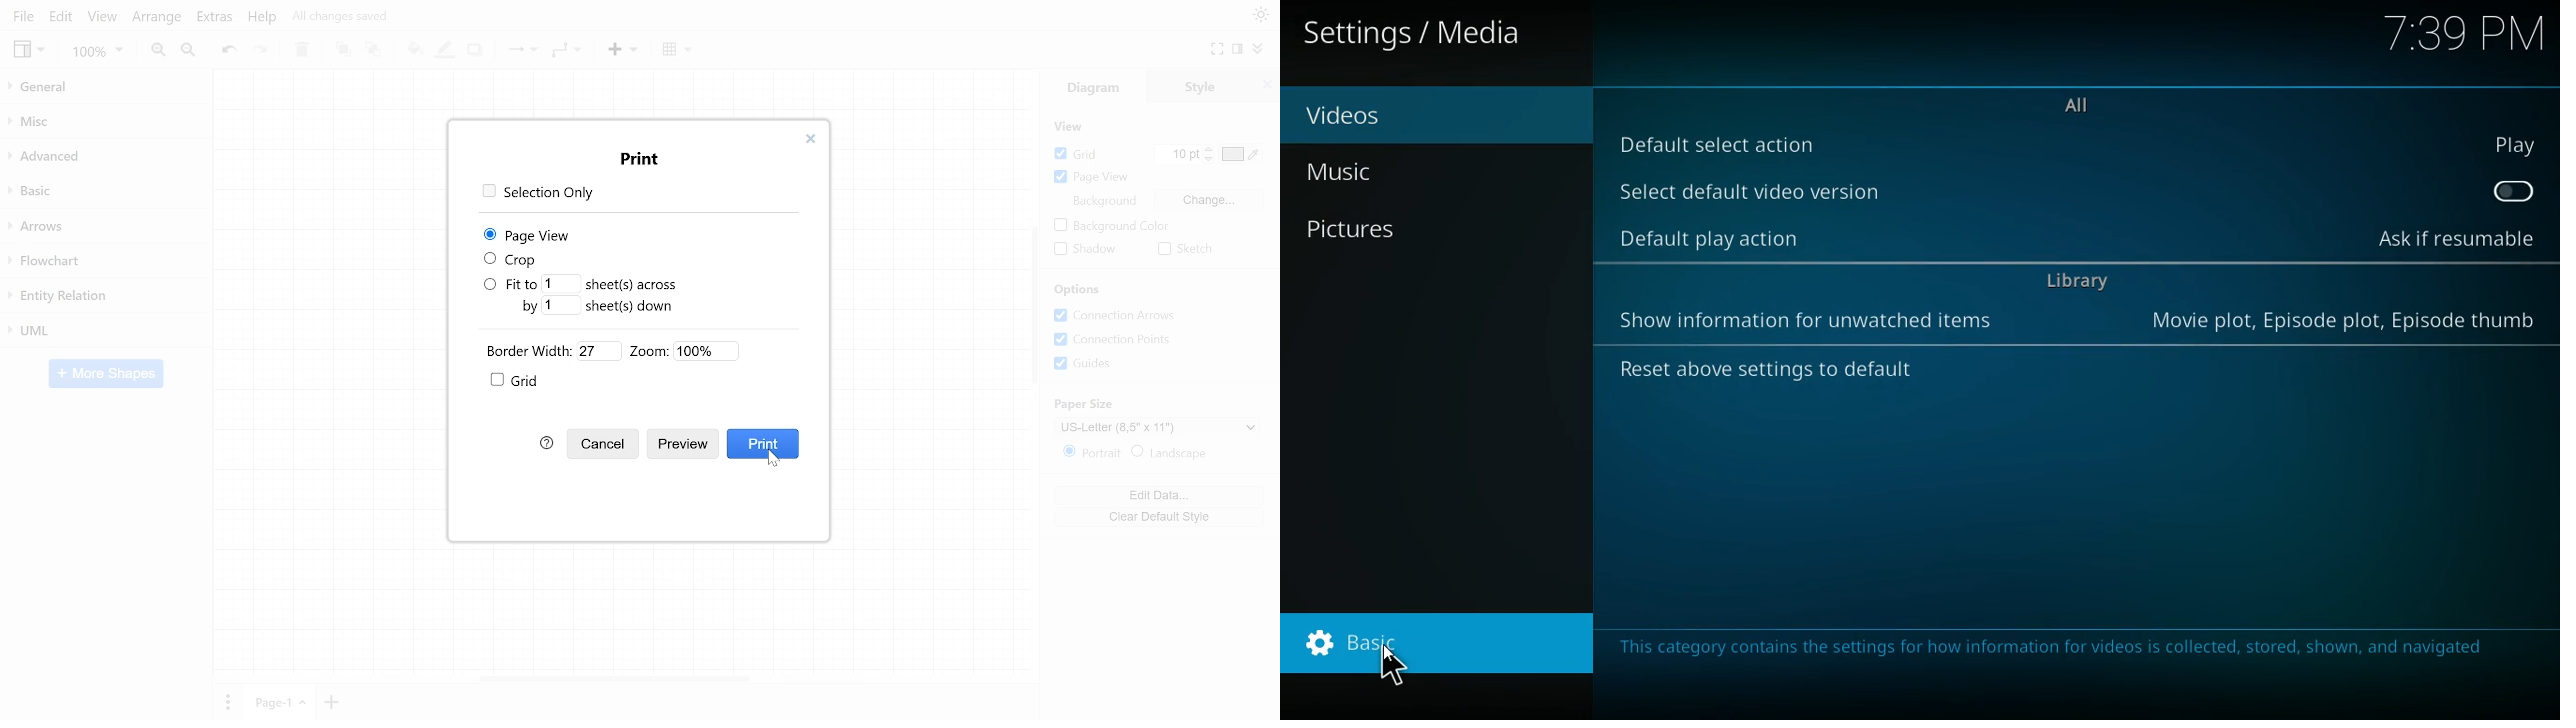  I want to click on Change background, so click(1208, 200).